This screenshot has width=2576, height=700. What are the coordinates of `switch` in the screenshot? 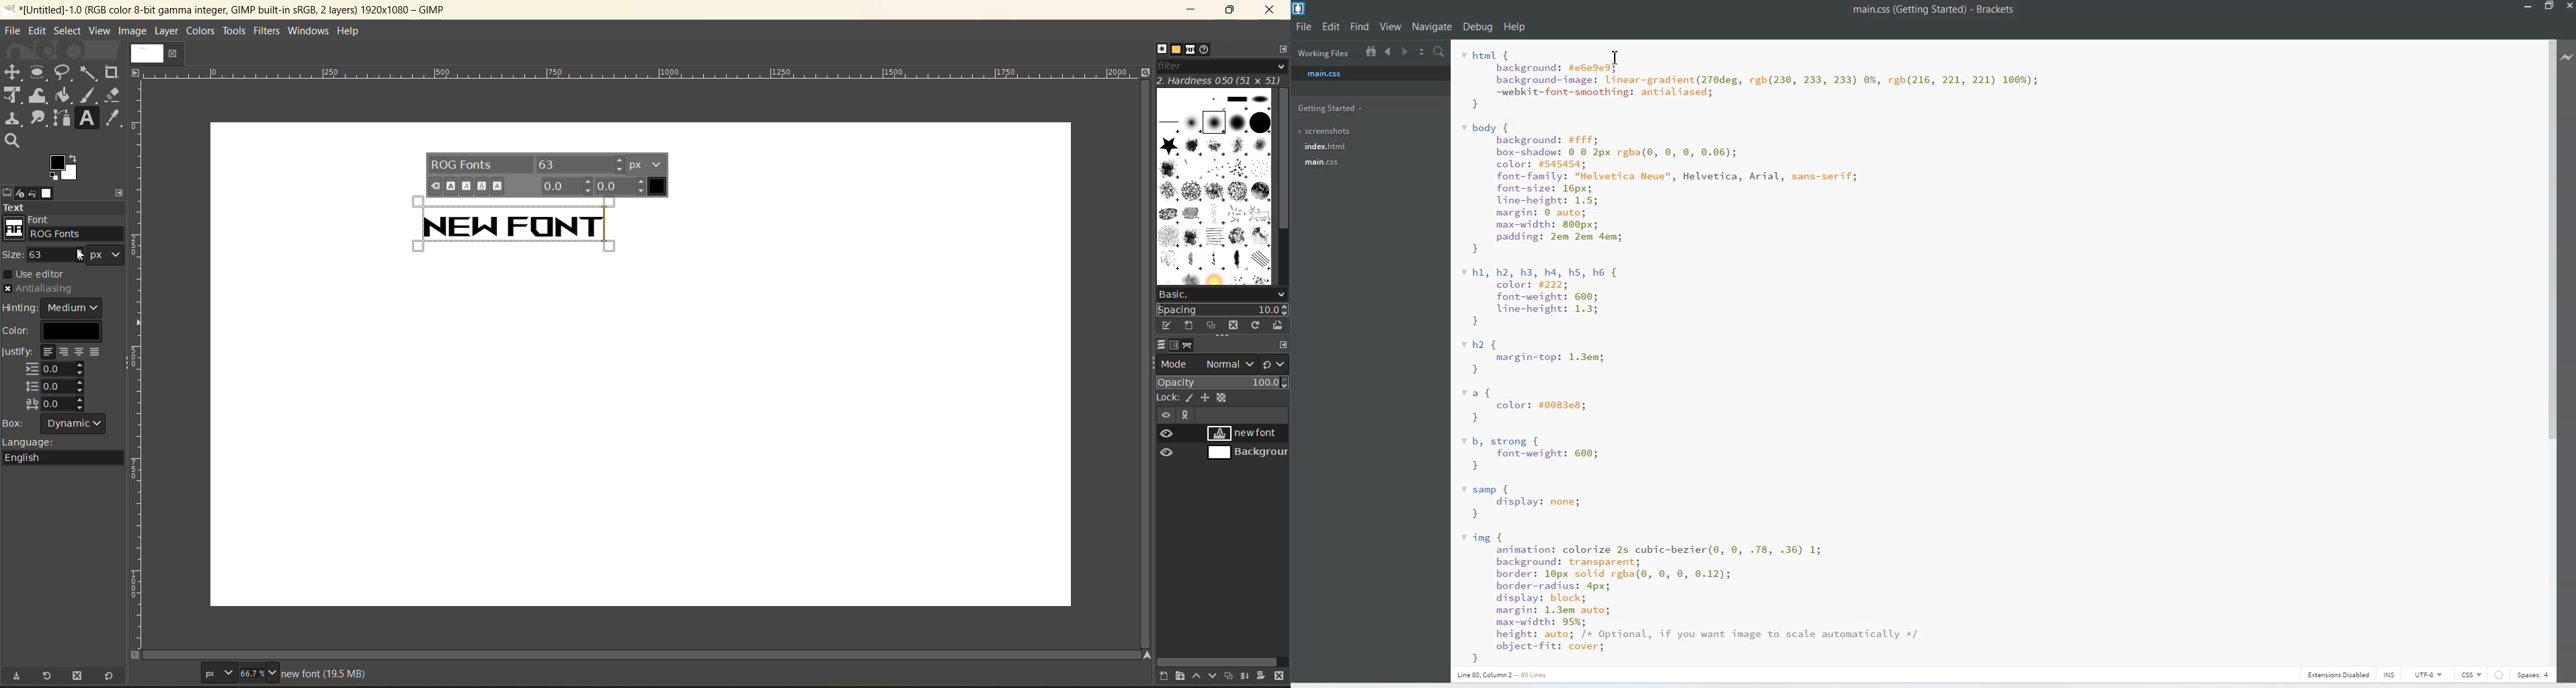 It's located at (1273, 363).